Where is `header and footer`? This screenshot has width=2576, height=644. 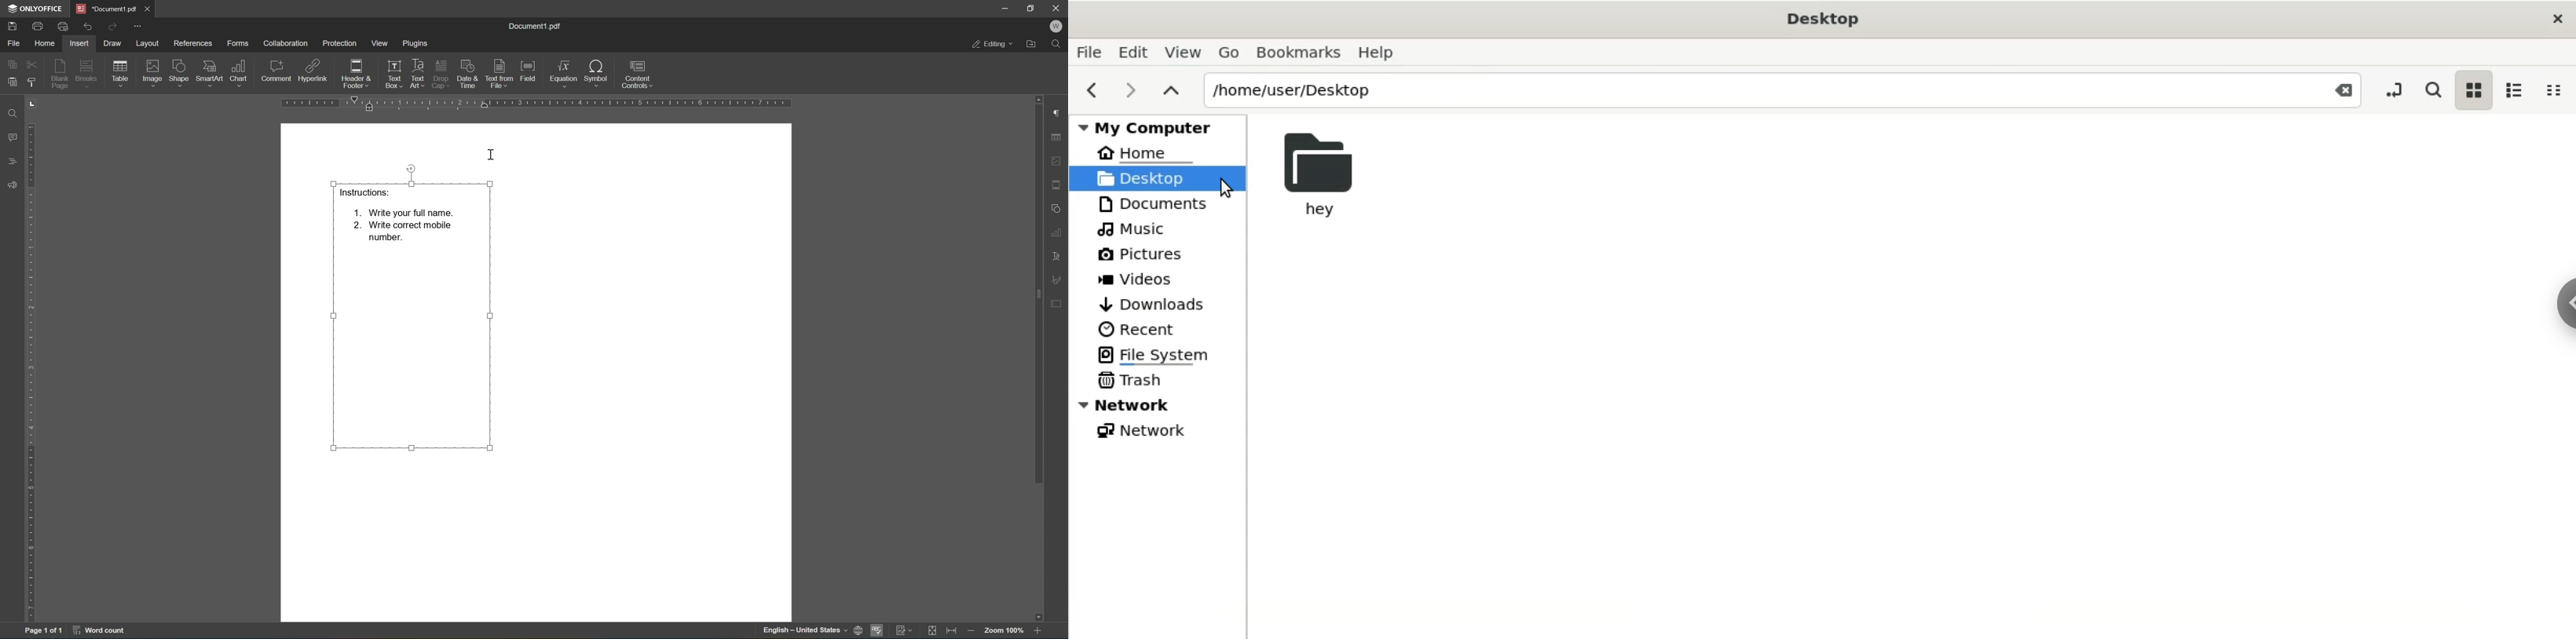 header and footer is located at coordinates (357, 75).